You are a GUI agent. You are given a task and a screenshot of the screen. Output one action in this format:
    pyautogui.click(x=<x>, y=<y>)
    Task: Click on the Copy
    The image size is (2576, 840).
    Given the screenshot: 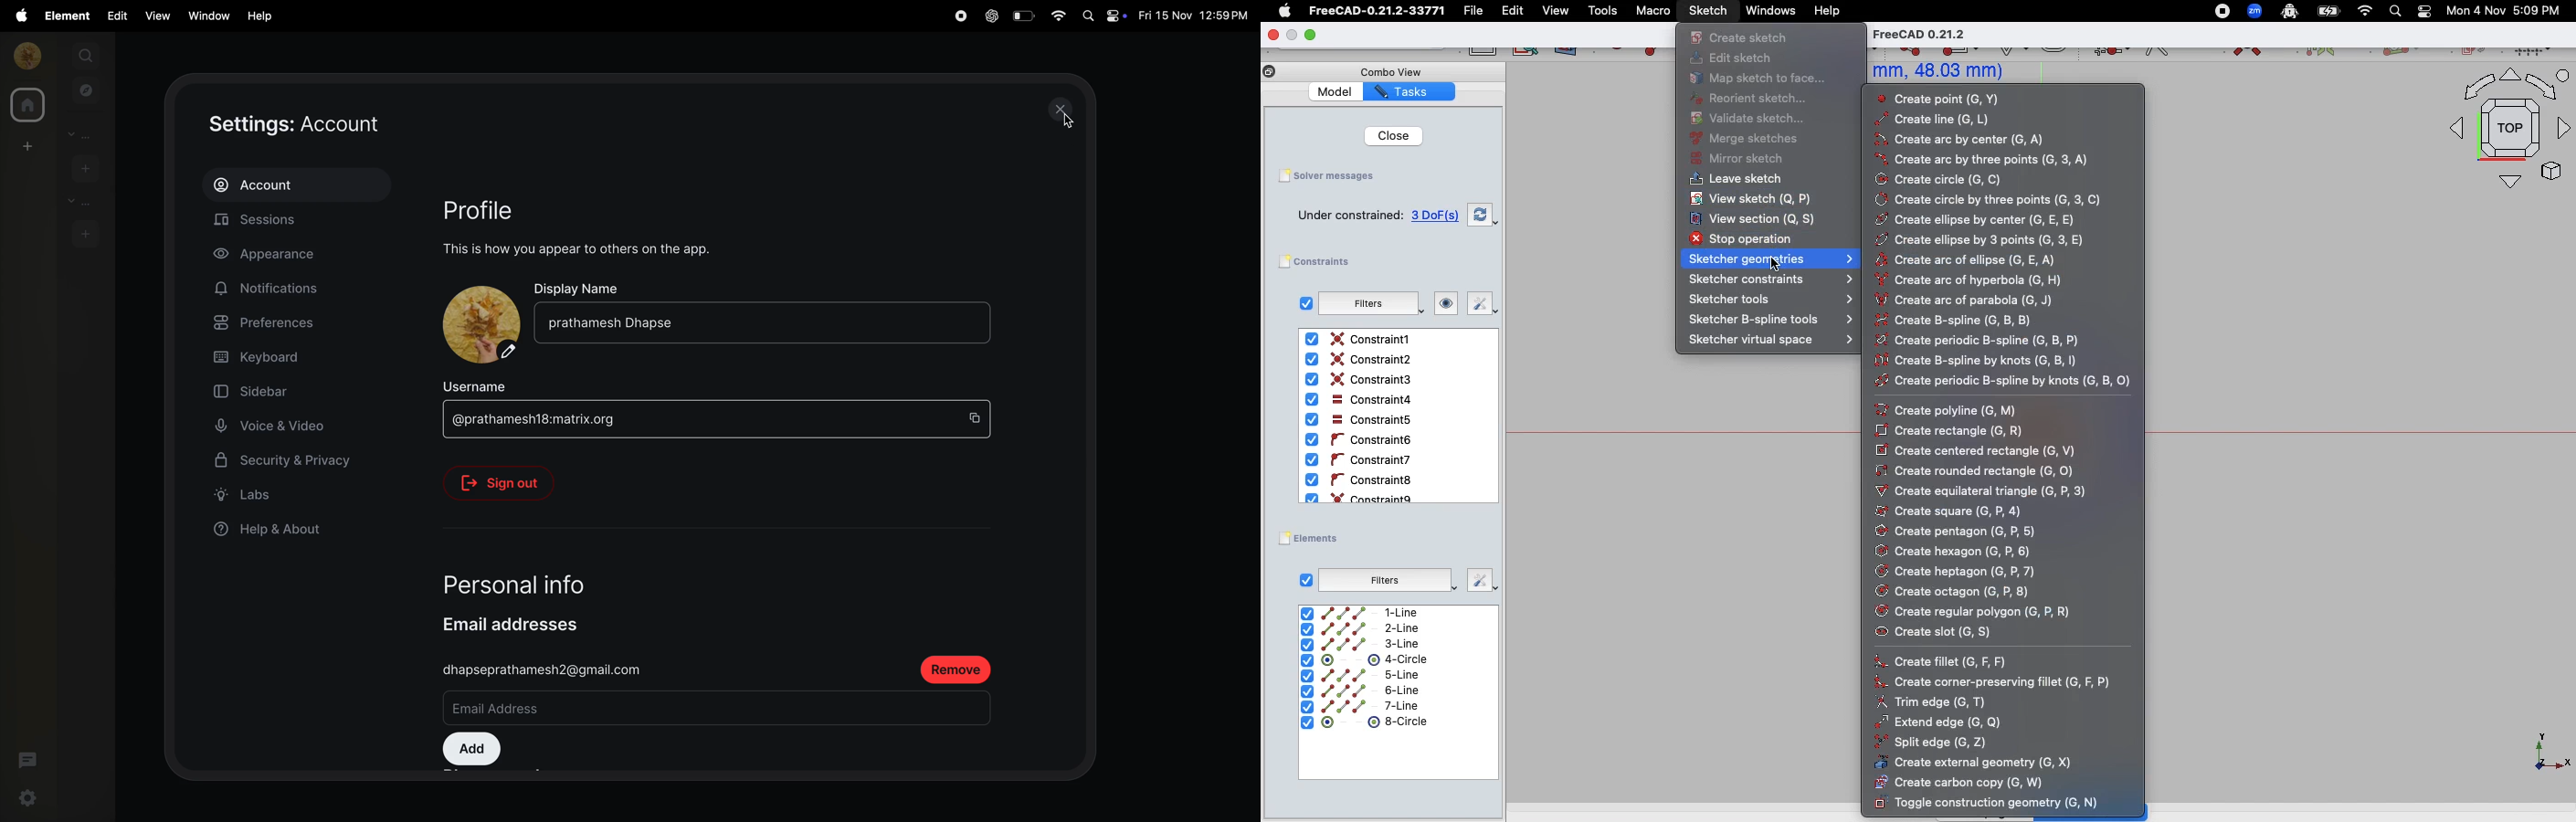 What is the action you would take?
    pyautogui.click(x=1270, y=74)
    